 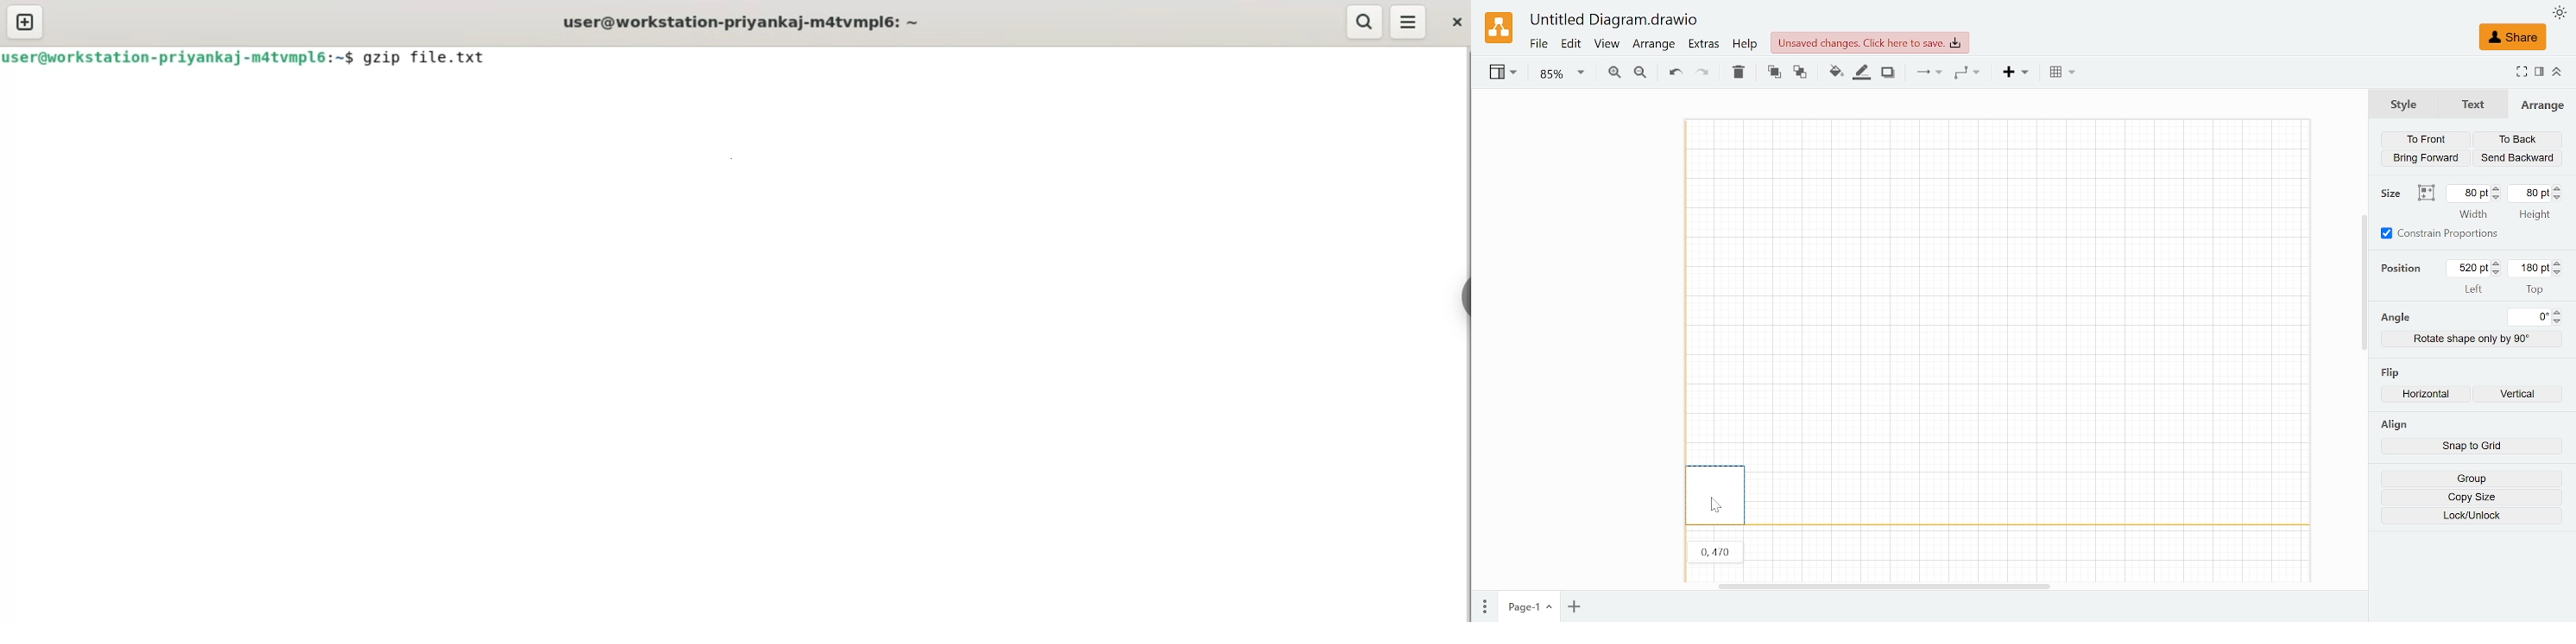 What do you see at coordinates (2534, 216) in the screenshot?
I see `height` at bounding box center [2534, 216].